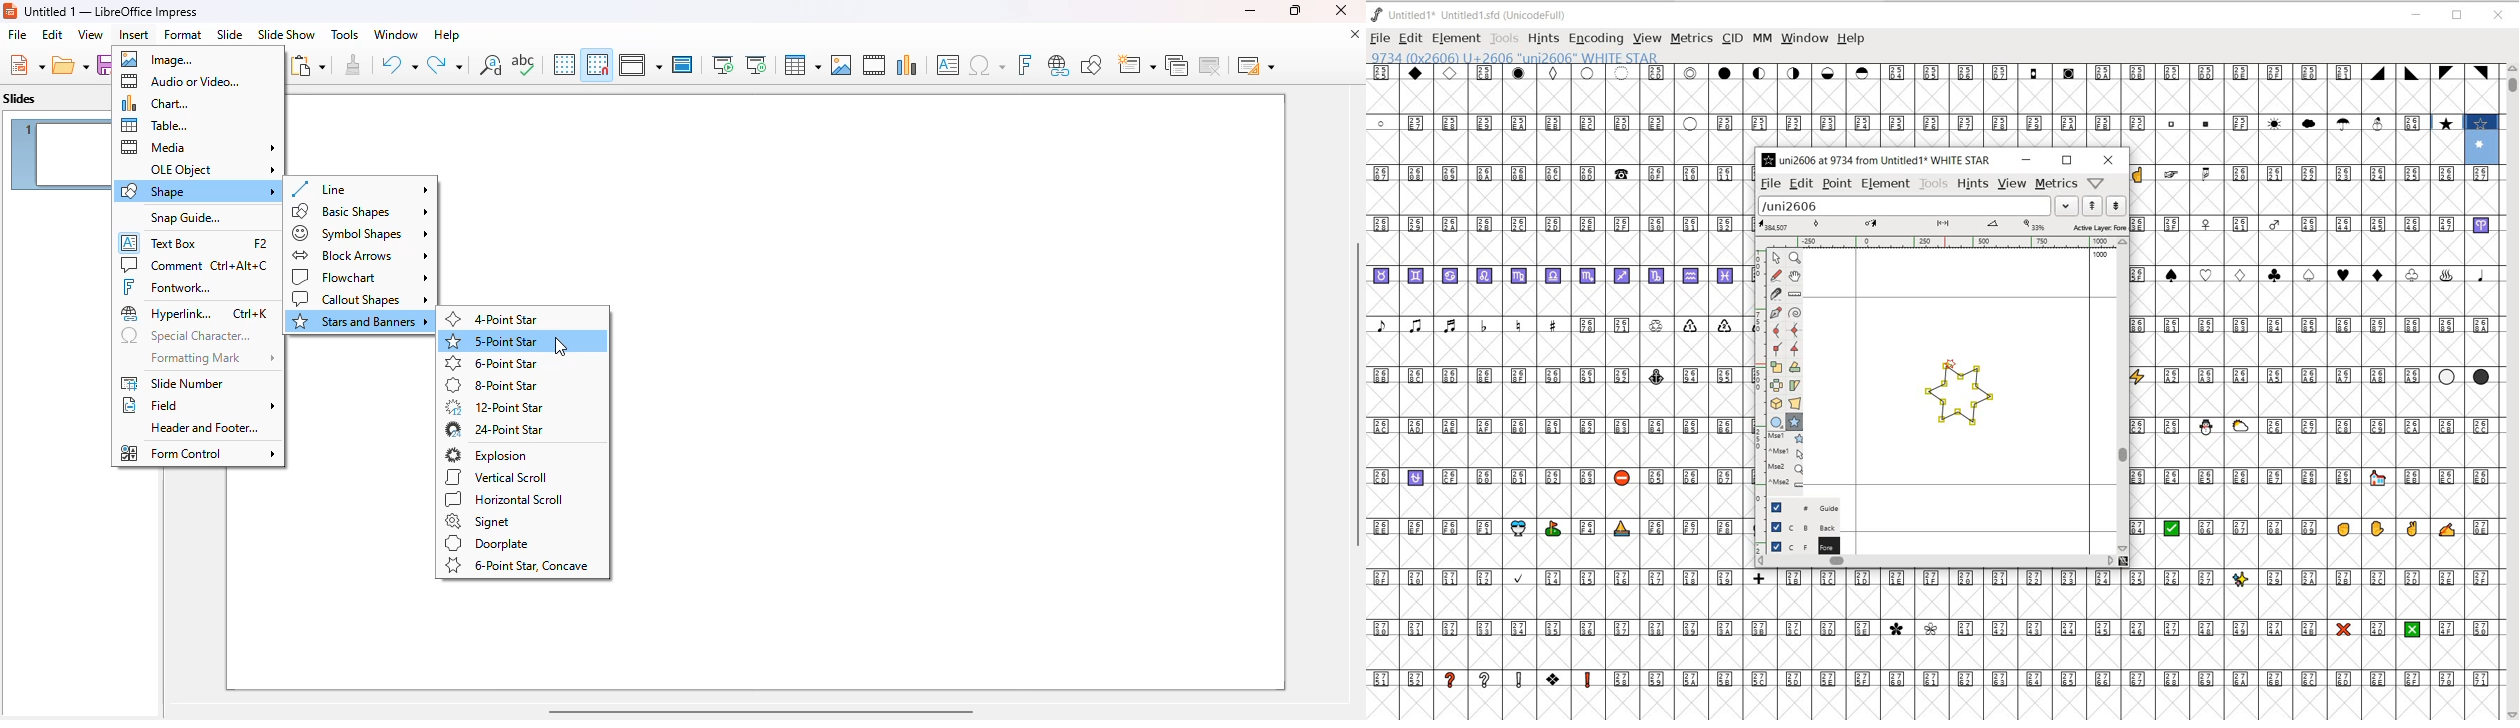 The width and height of the screenshot is (2520, 728). I want to click on display grid, so click(563, 64).